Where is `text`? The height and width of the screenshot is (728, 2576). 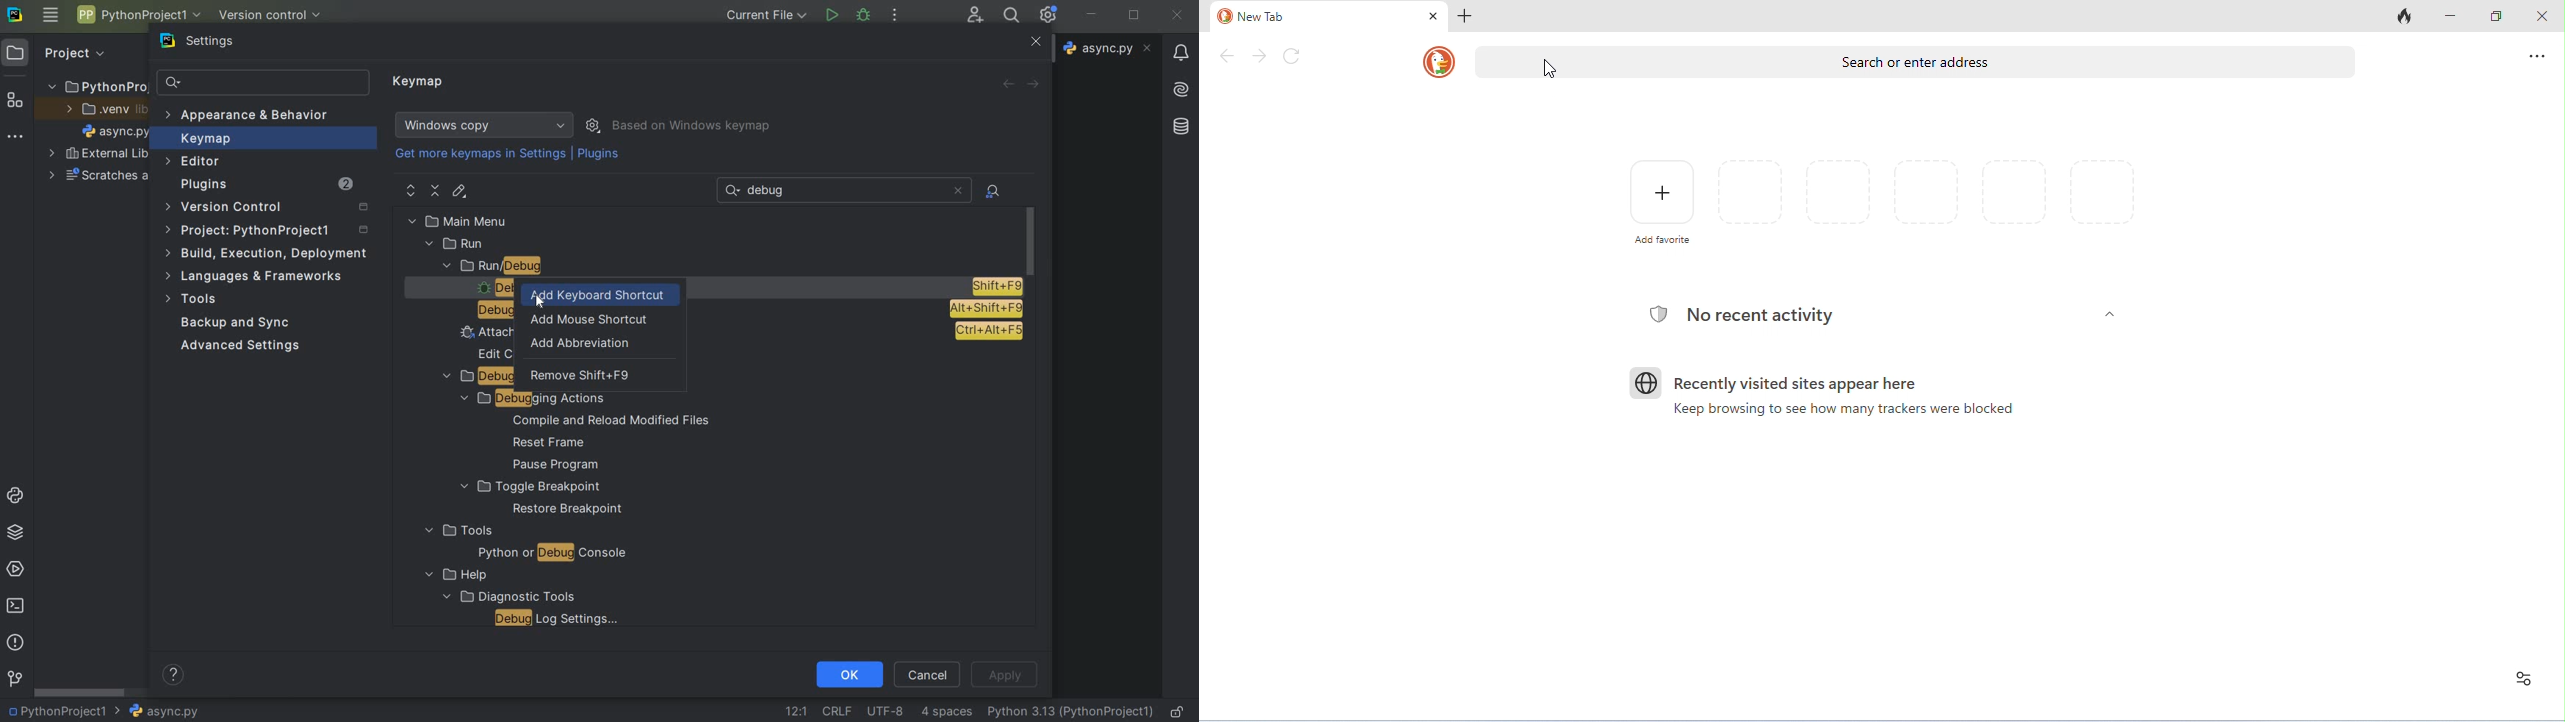 text is located at coordinates (772, 191).